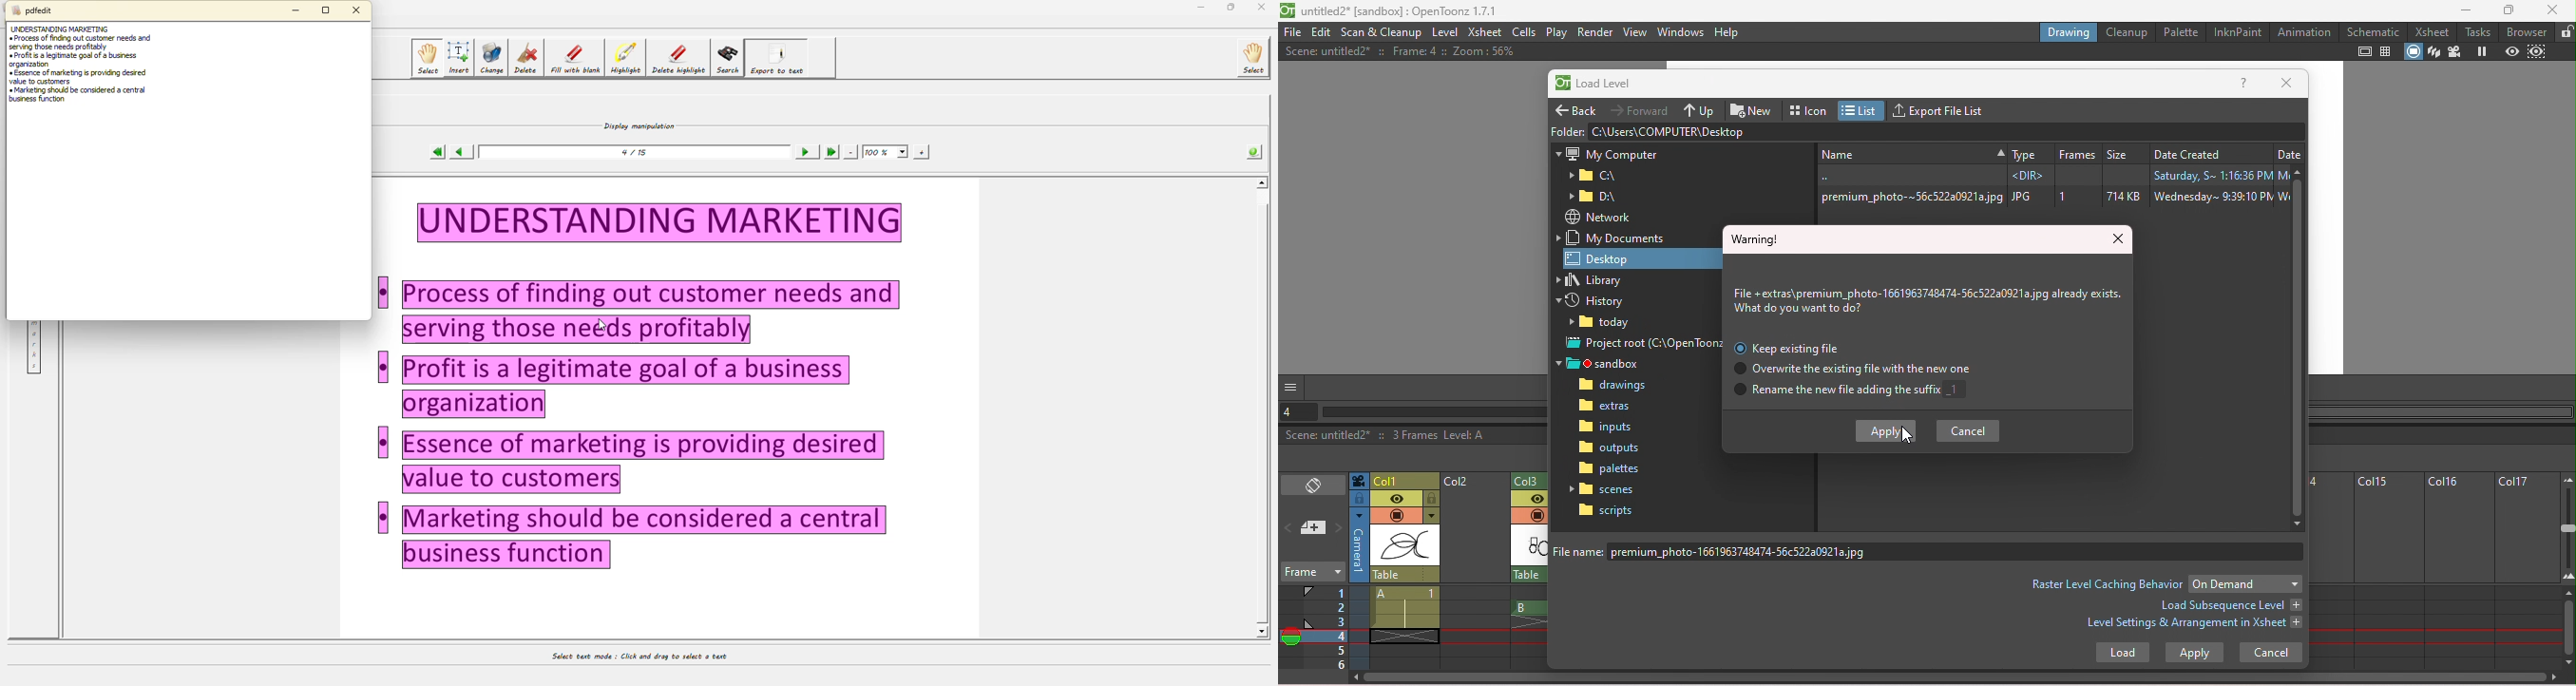  Describe the element at coordinates (1405, 575) in the screenshot. I see `click to select the parent object` at that location.